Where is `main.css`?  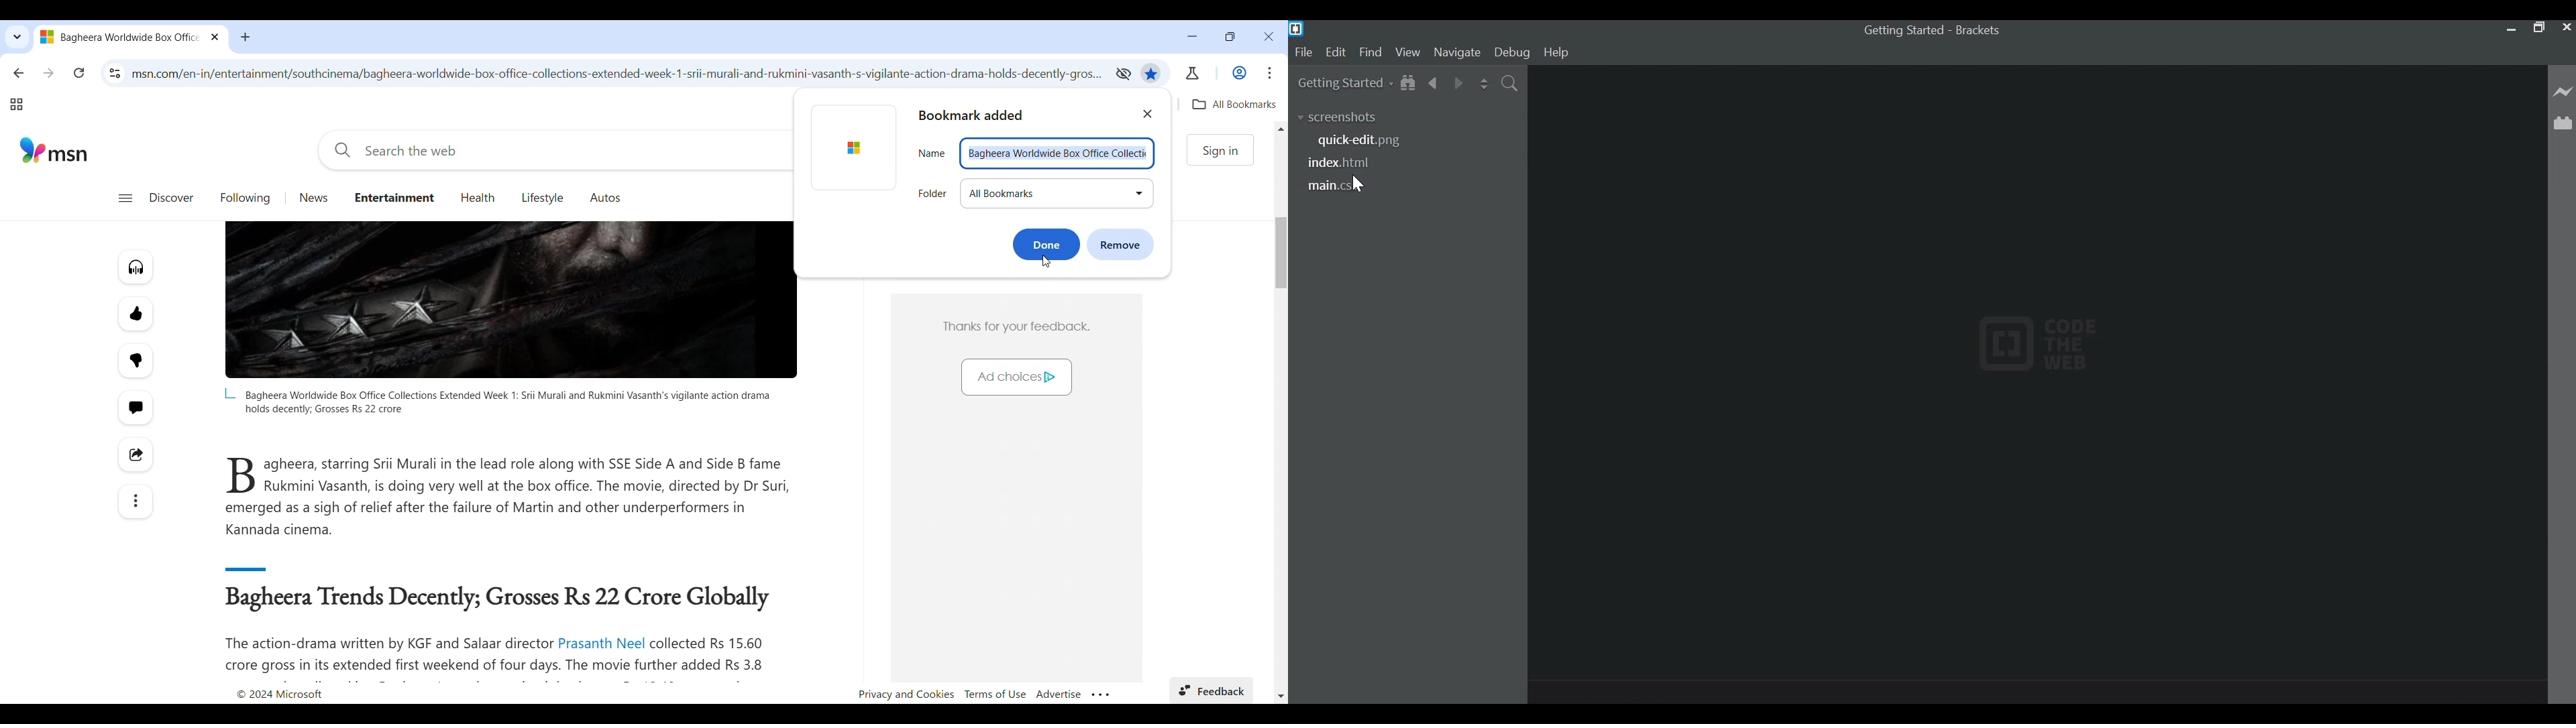 main.css is located at coordinates (1338, 186).